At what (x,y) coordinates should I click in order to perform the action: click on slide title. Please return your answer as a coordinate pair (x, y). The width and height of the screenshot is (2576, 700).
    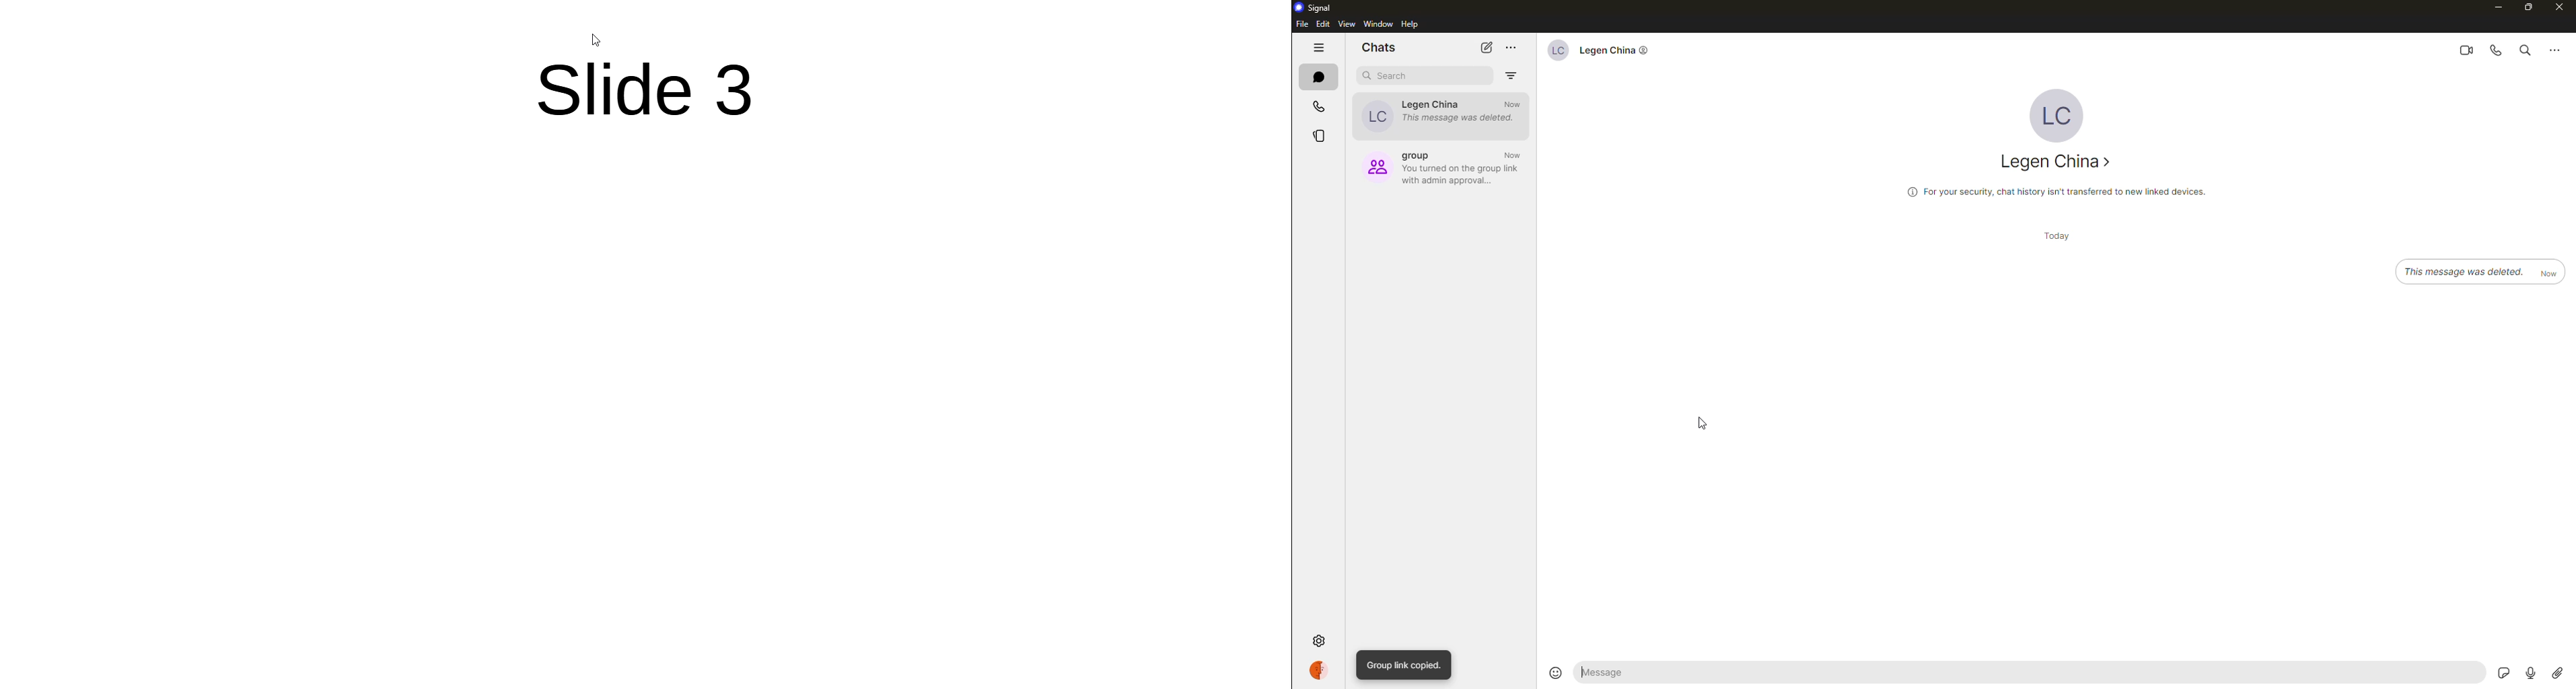
    Looking at the image, I should click on (655, 99).